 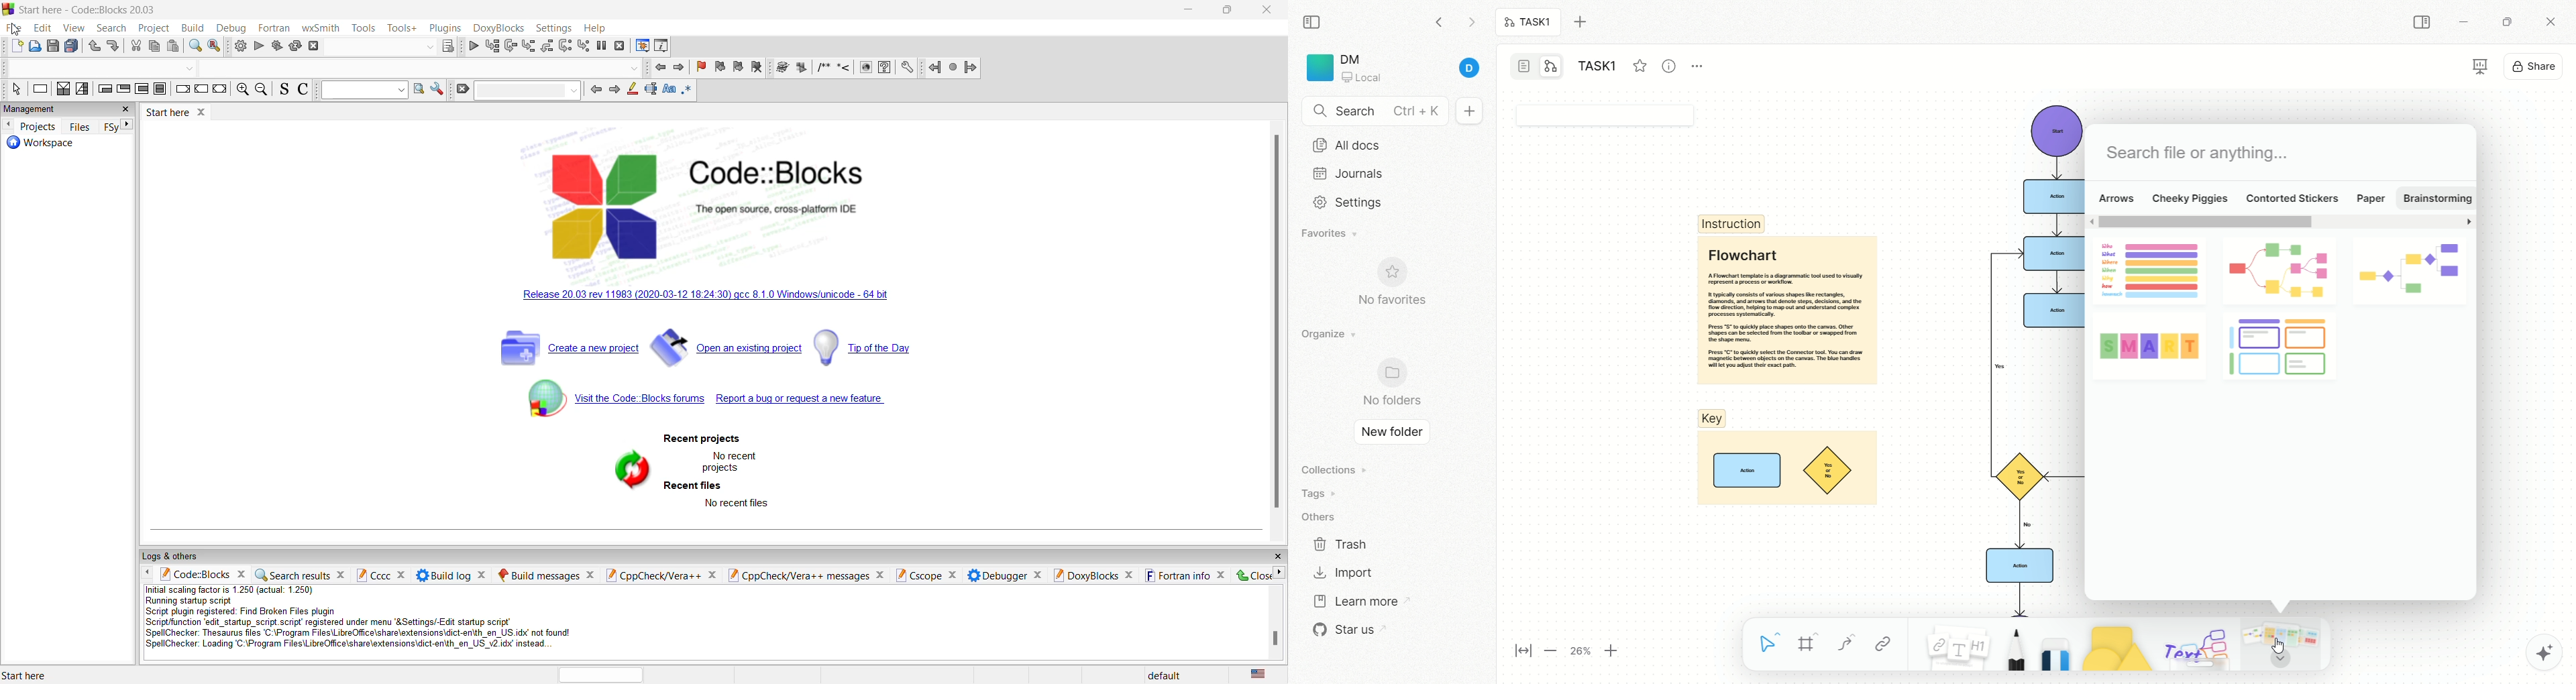 What do you see at coordinates (1786, 310) in the screenshot?
I see `flowchart instructions` at bounding box center [1786, 310].